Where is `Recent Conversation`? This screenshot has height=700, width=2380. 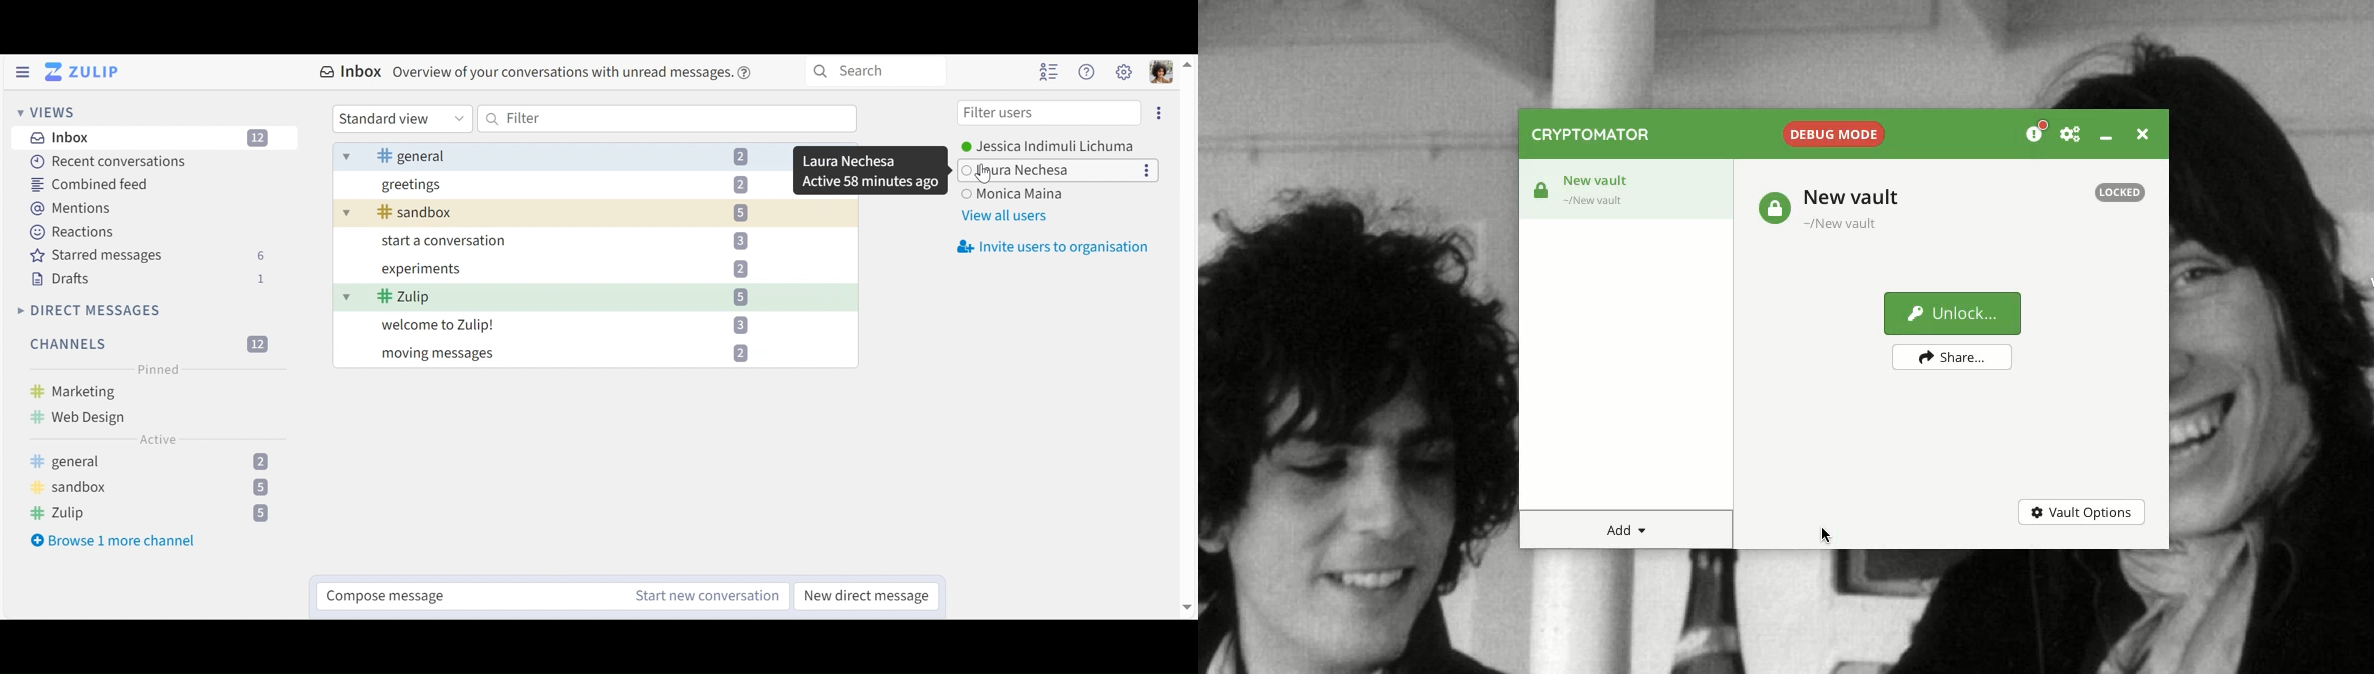
Recent Conversation is located at coordinates (110, 163).